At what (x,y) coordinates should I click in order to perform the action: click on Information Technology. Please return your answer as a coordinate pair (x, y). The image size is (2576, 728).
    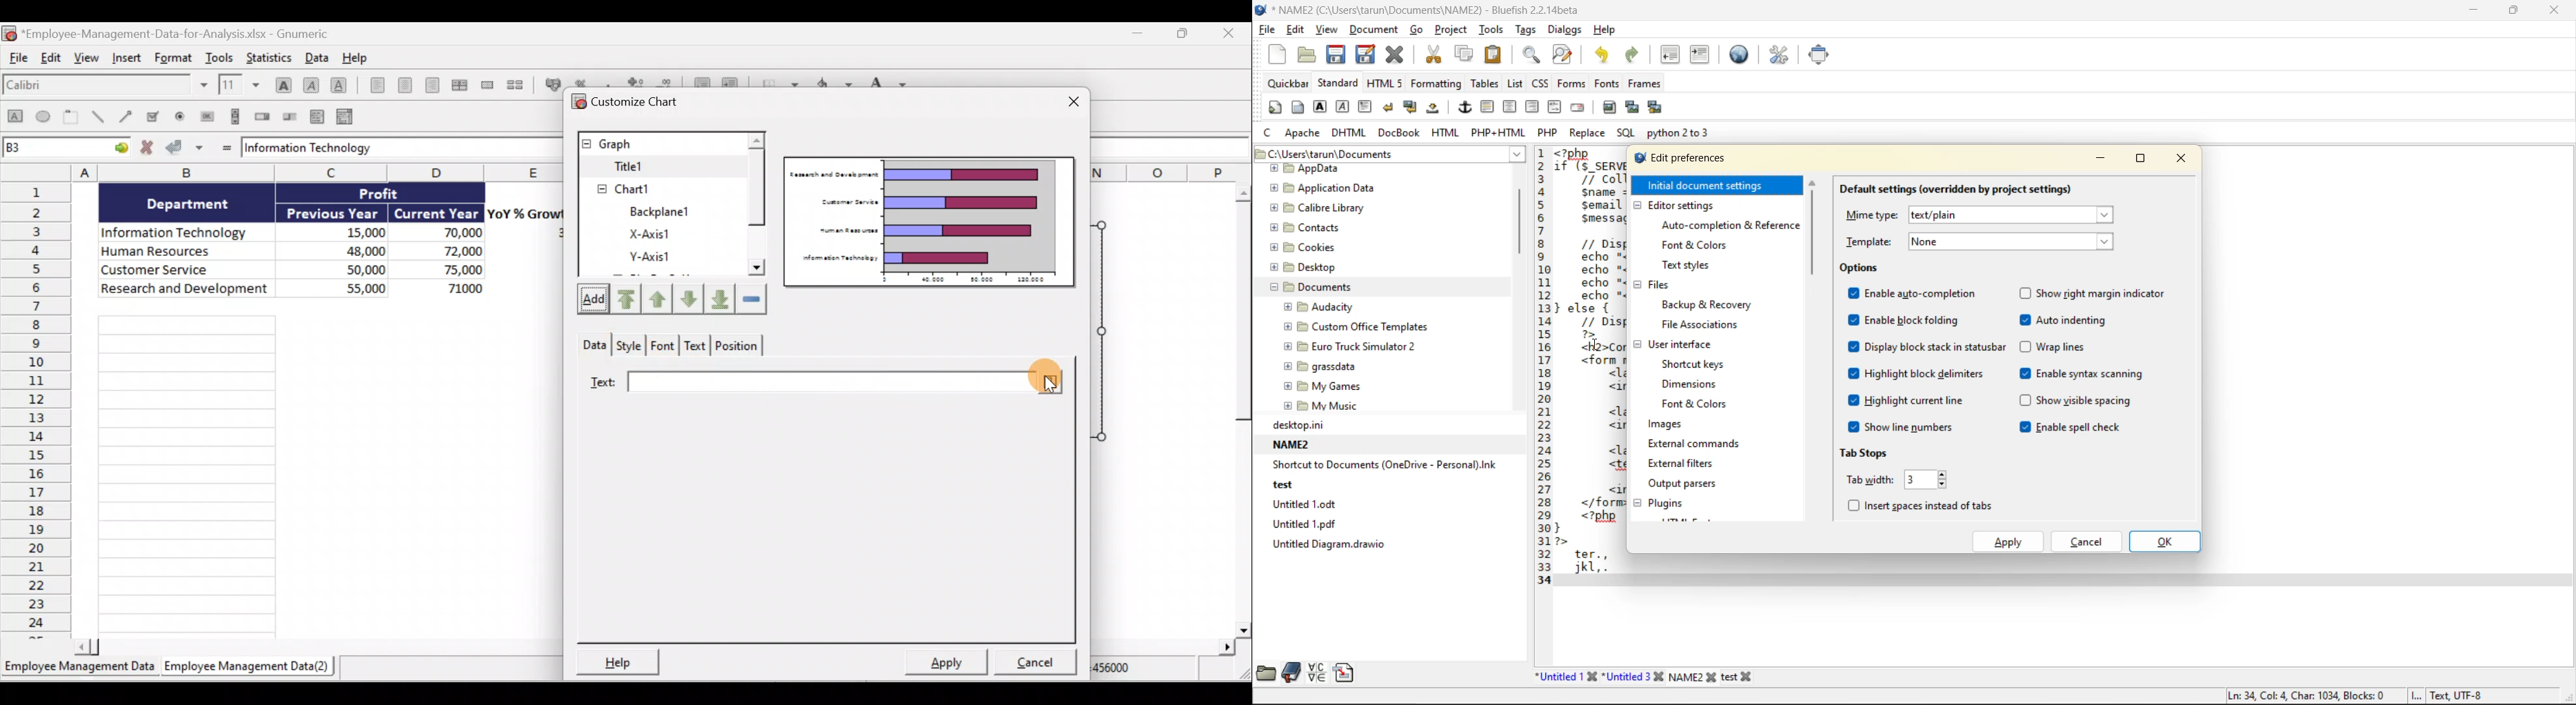
    Looking at the image, I should click on (180, 229).